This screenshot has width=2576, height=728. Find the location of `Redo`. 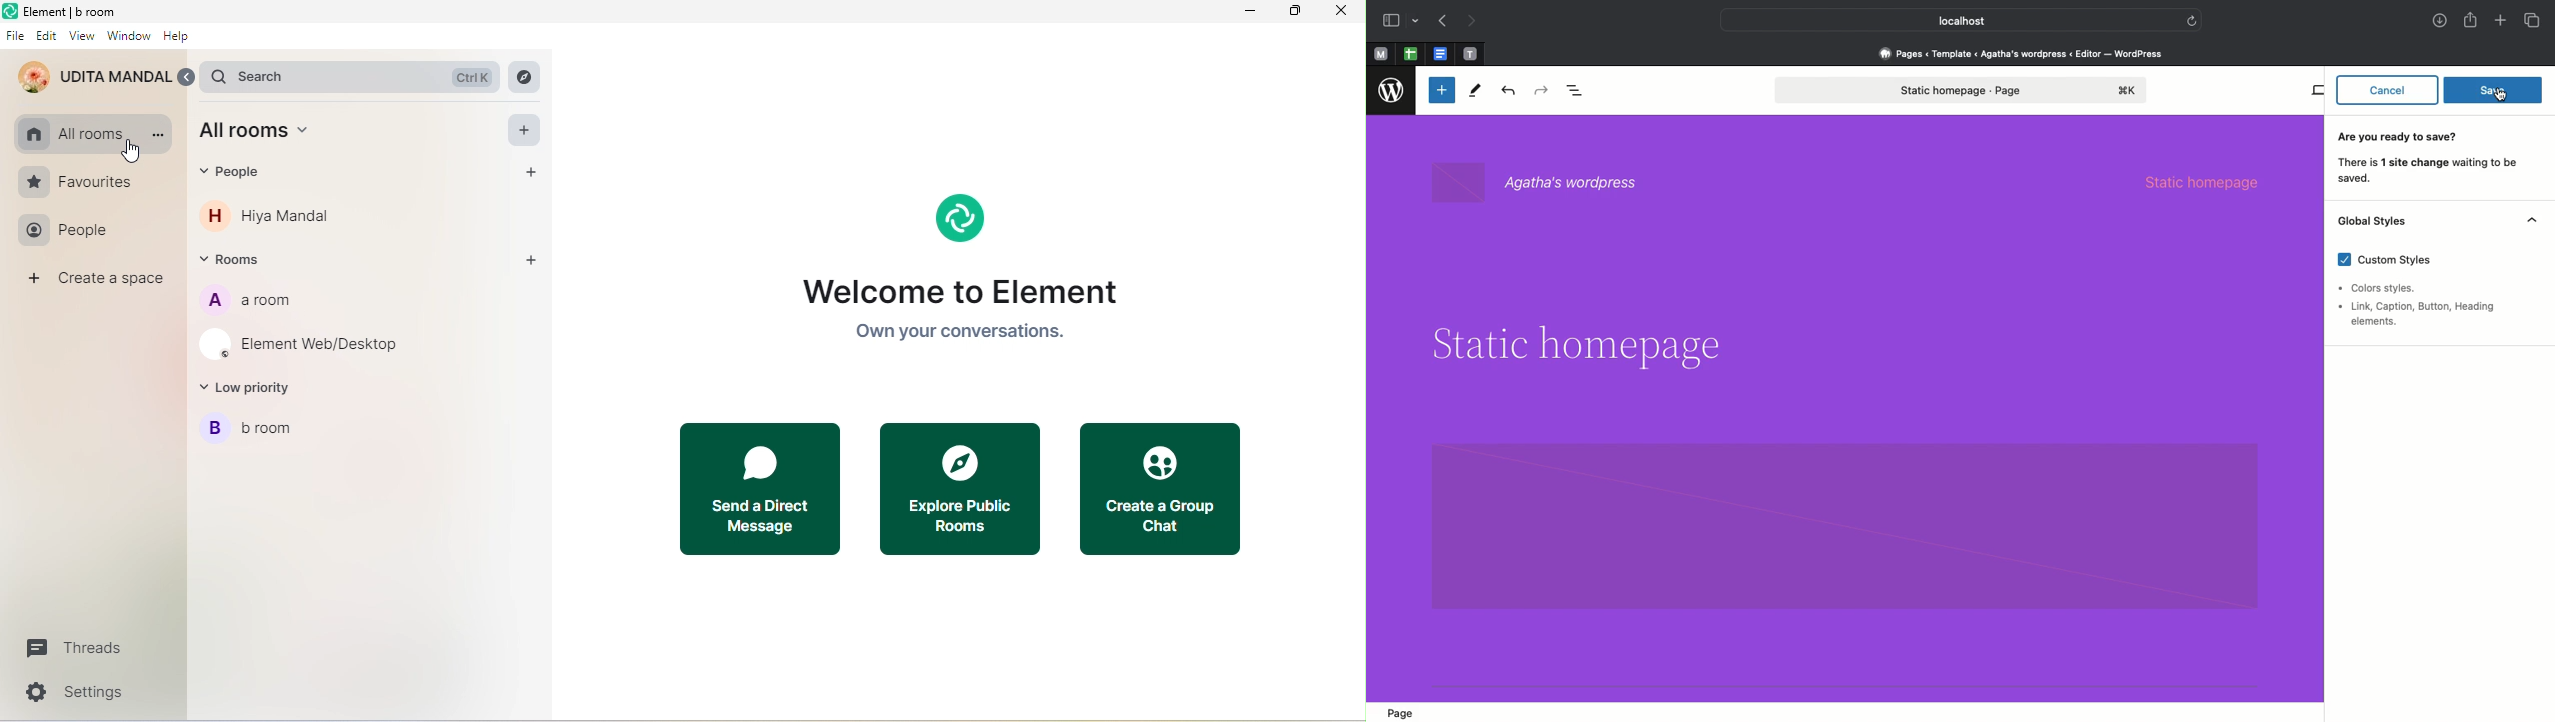

Redo is located at coordinates (1544, 91).